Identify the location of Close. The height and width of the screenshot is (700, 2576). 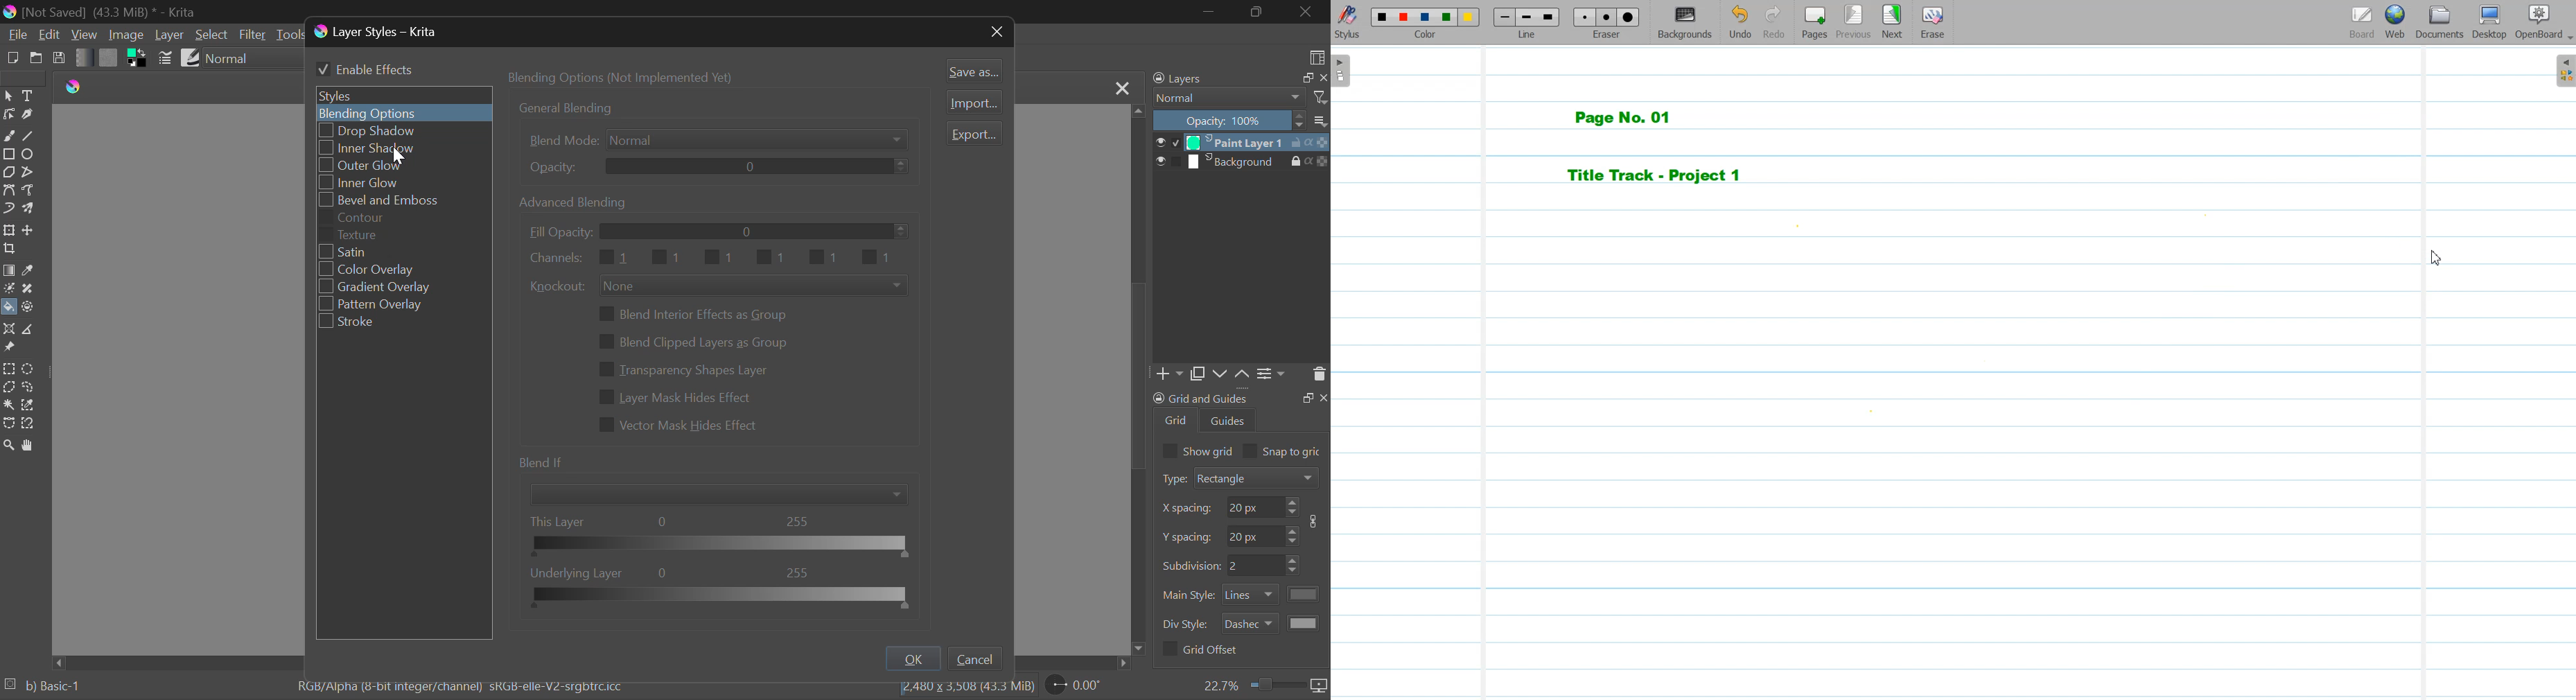
(994, 29).